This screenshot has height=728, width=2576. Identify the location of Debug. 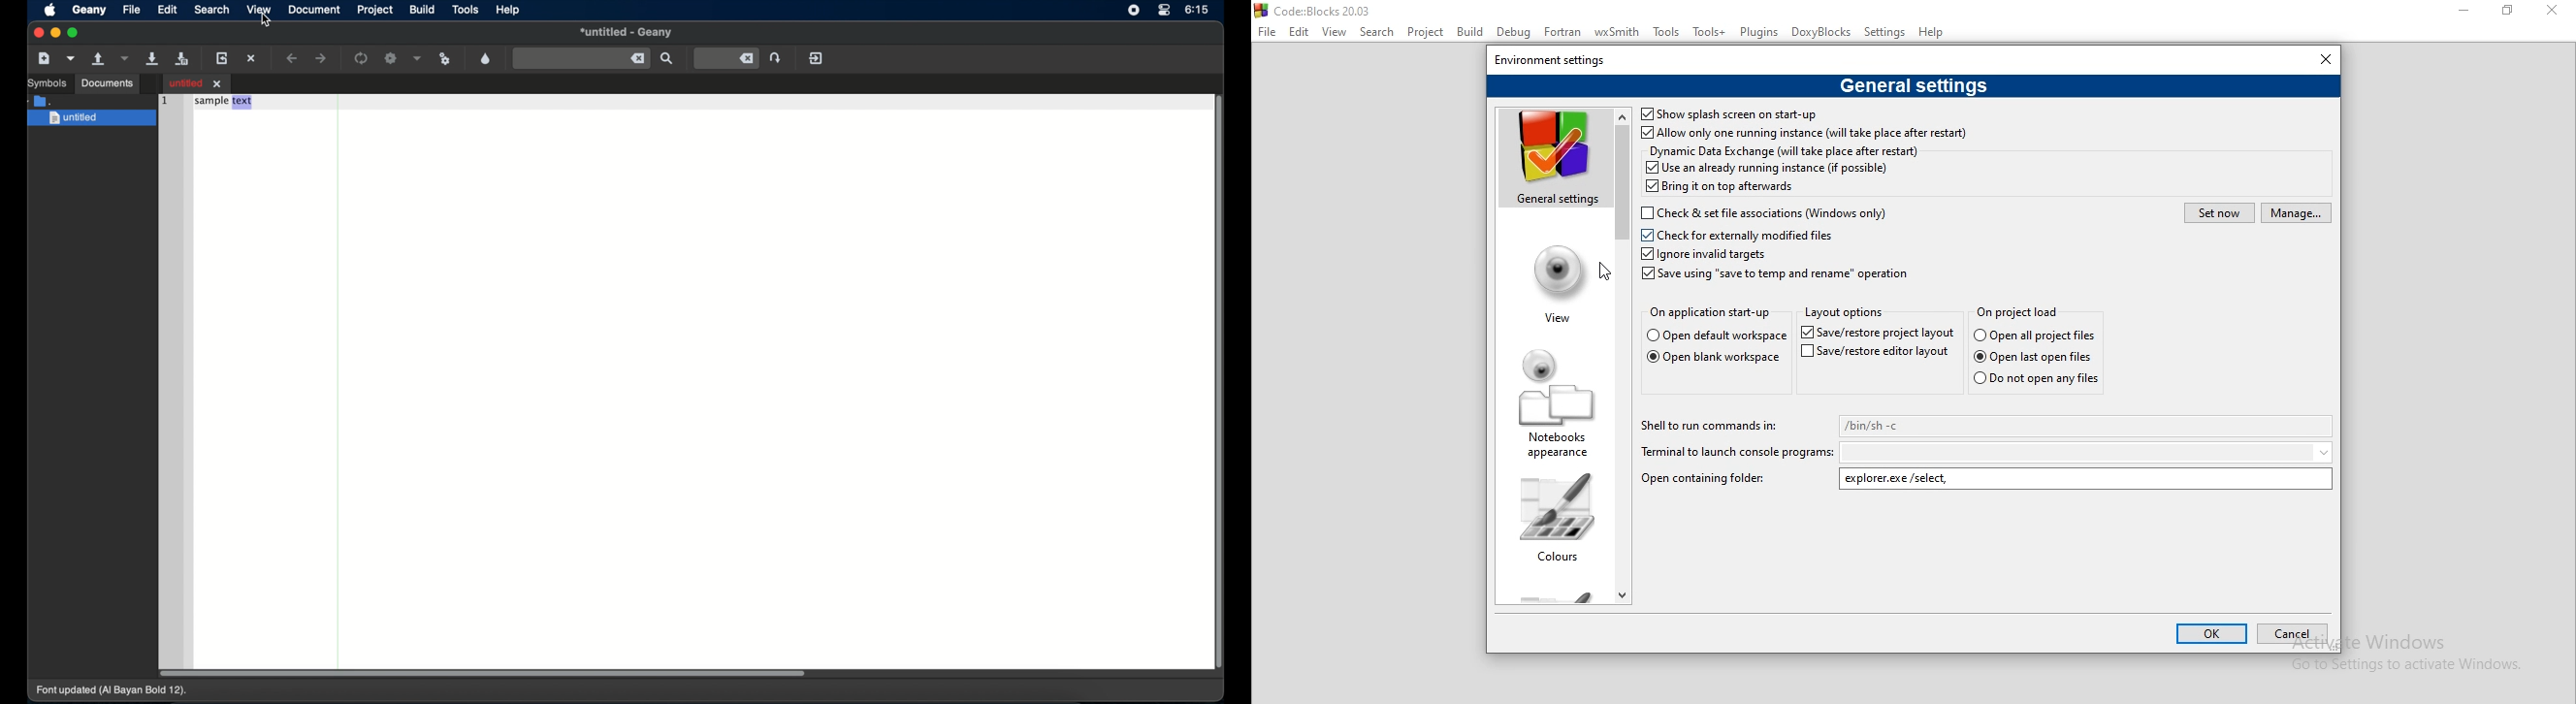
(1512, 33).